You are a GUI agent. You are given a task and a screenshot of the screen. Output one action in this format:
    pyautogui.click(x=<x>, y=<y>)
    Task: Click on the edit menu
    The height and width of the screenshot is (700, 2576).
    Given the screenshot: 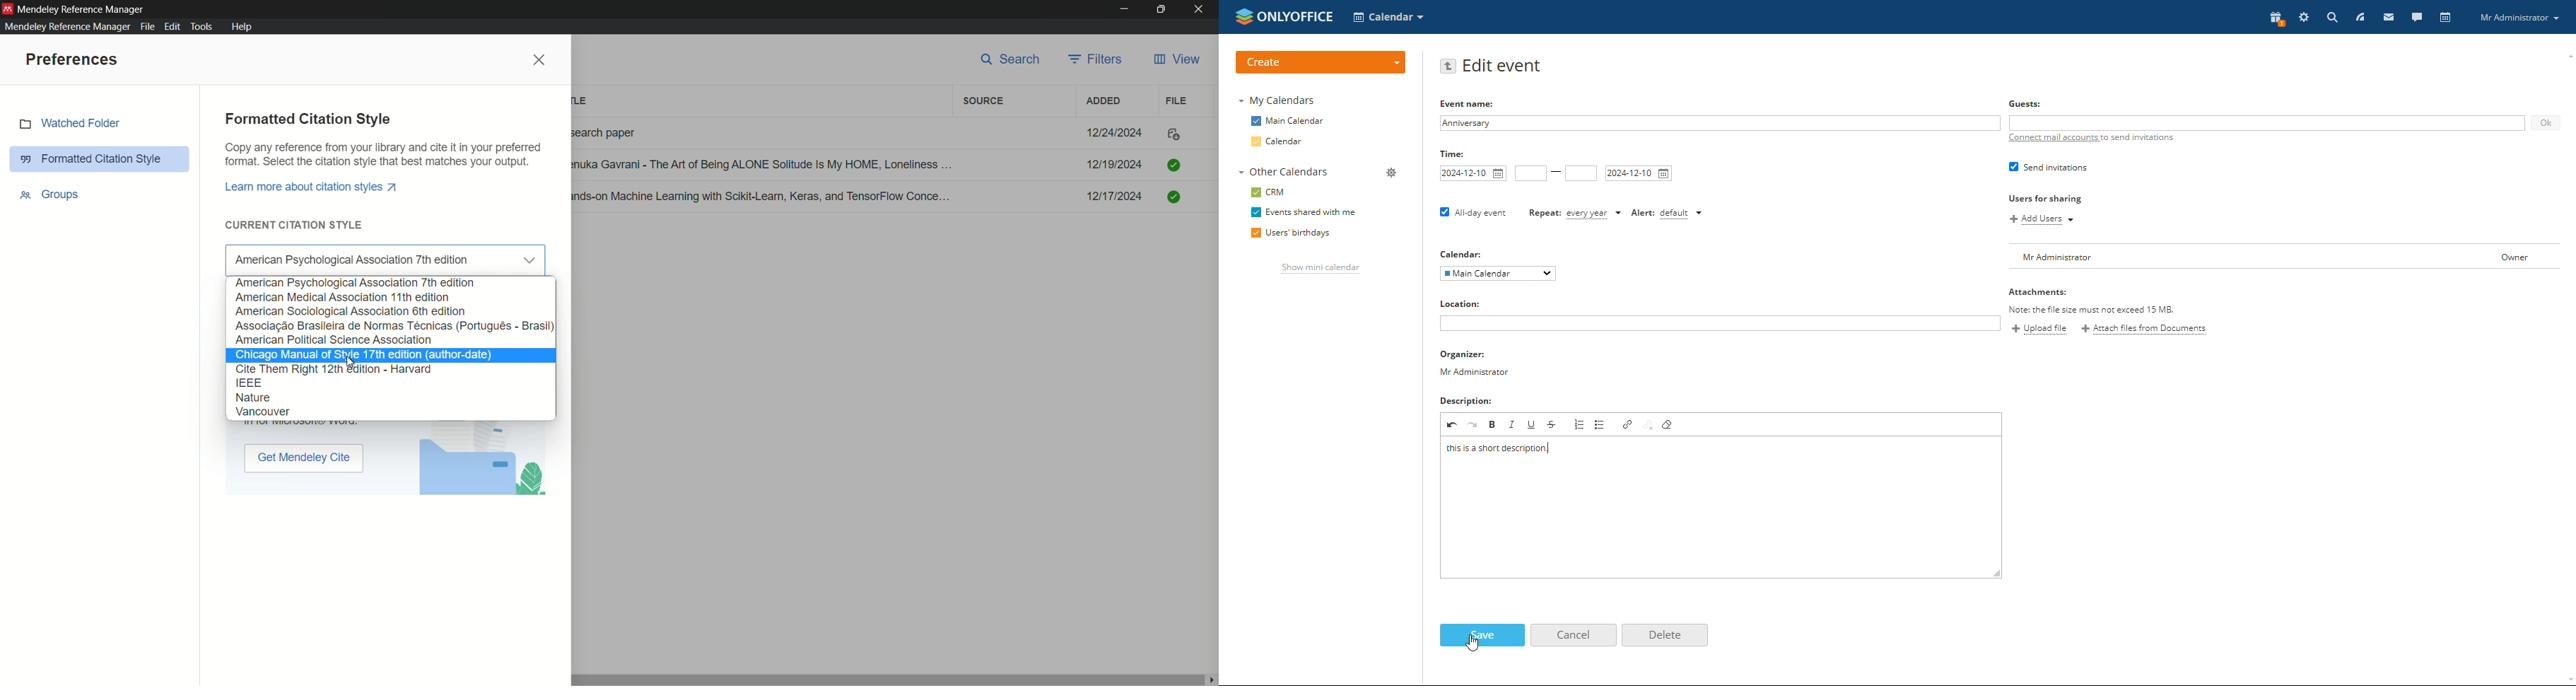 What is the action you would take?
    pyautogui.click(x=173, y=27)
    